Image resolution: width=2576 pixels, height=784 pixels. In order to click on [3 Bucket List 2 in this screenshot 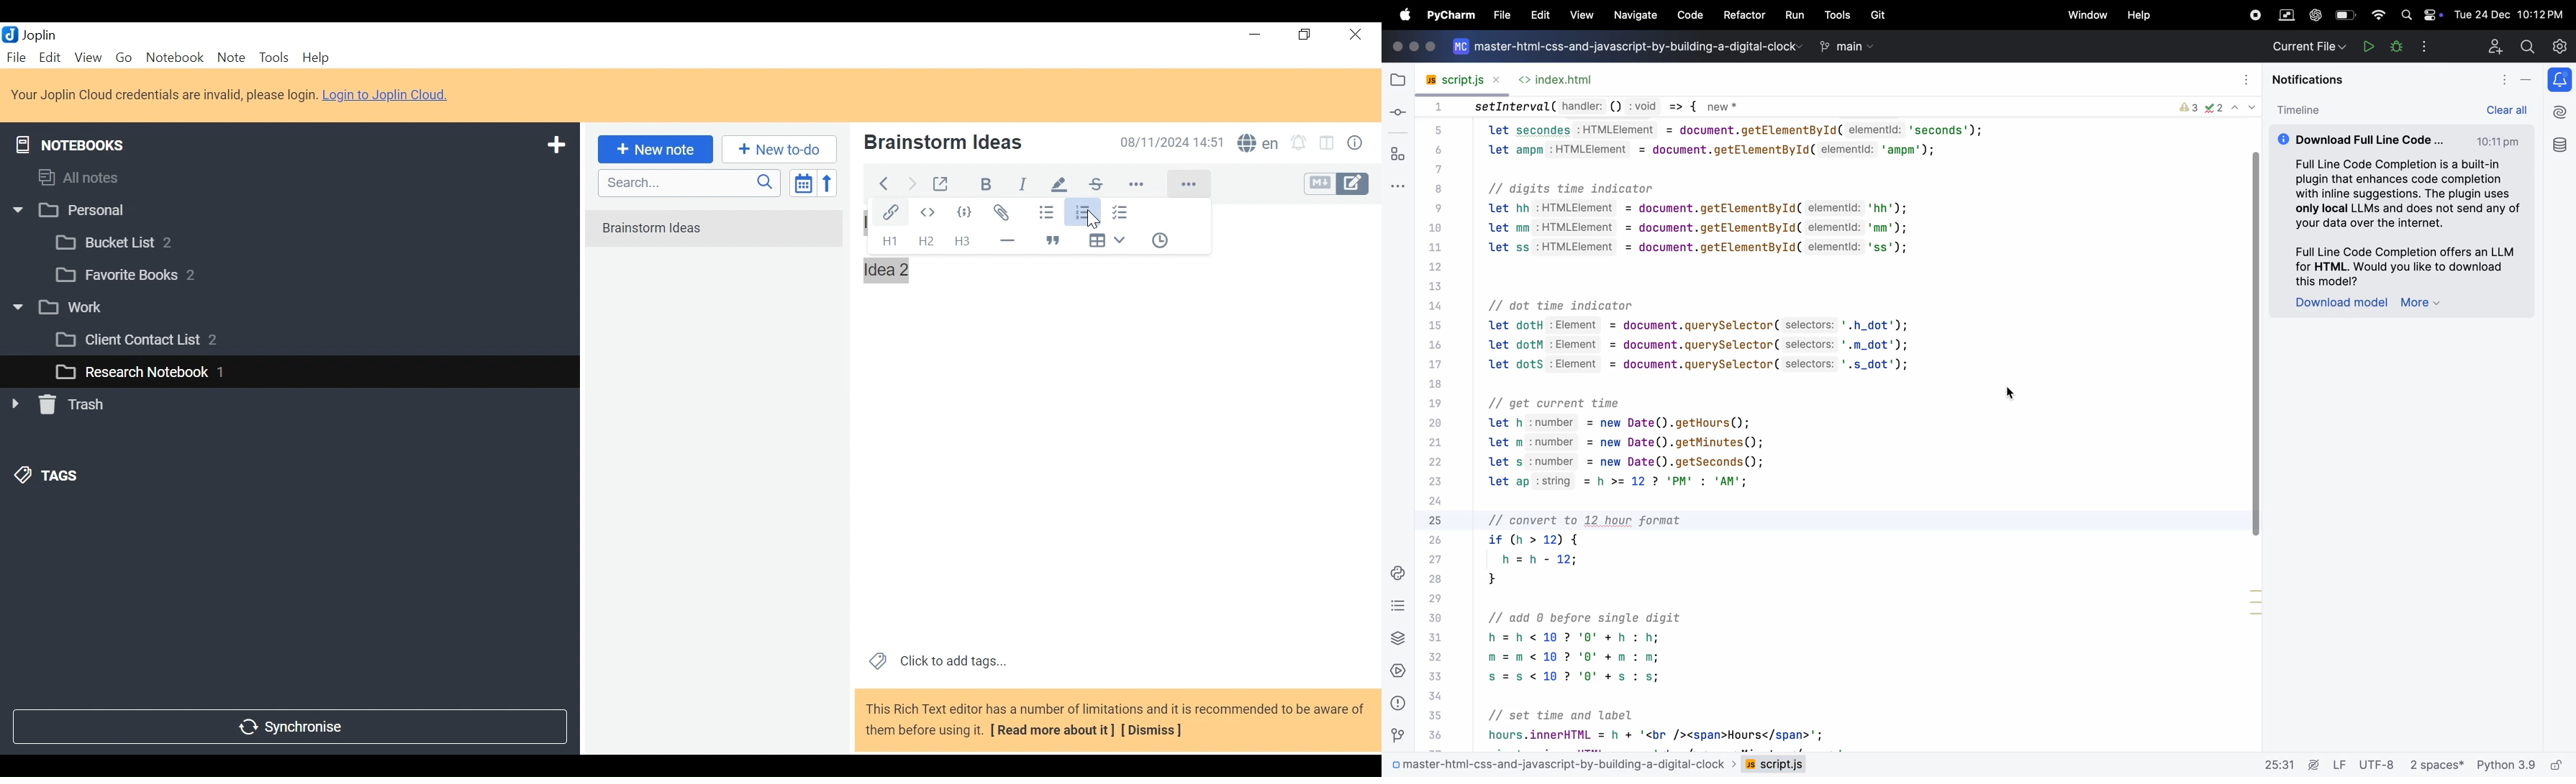, I will do `click(142, 241)`.